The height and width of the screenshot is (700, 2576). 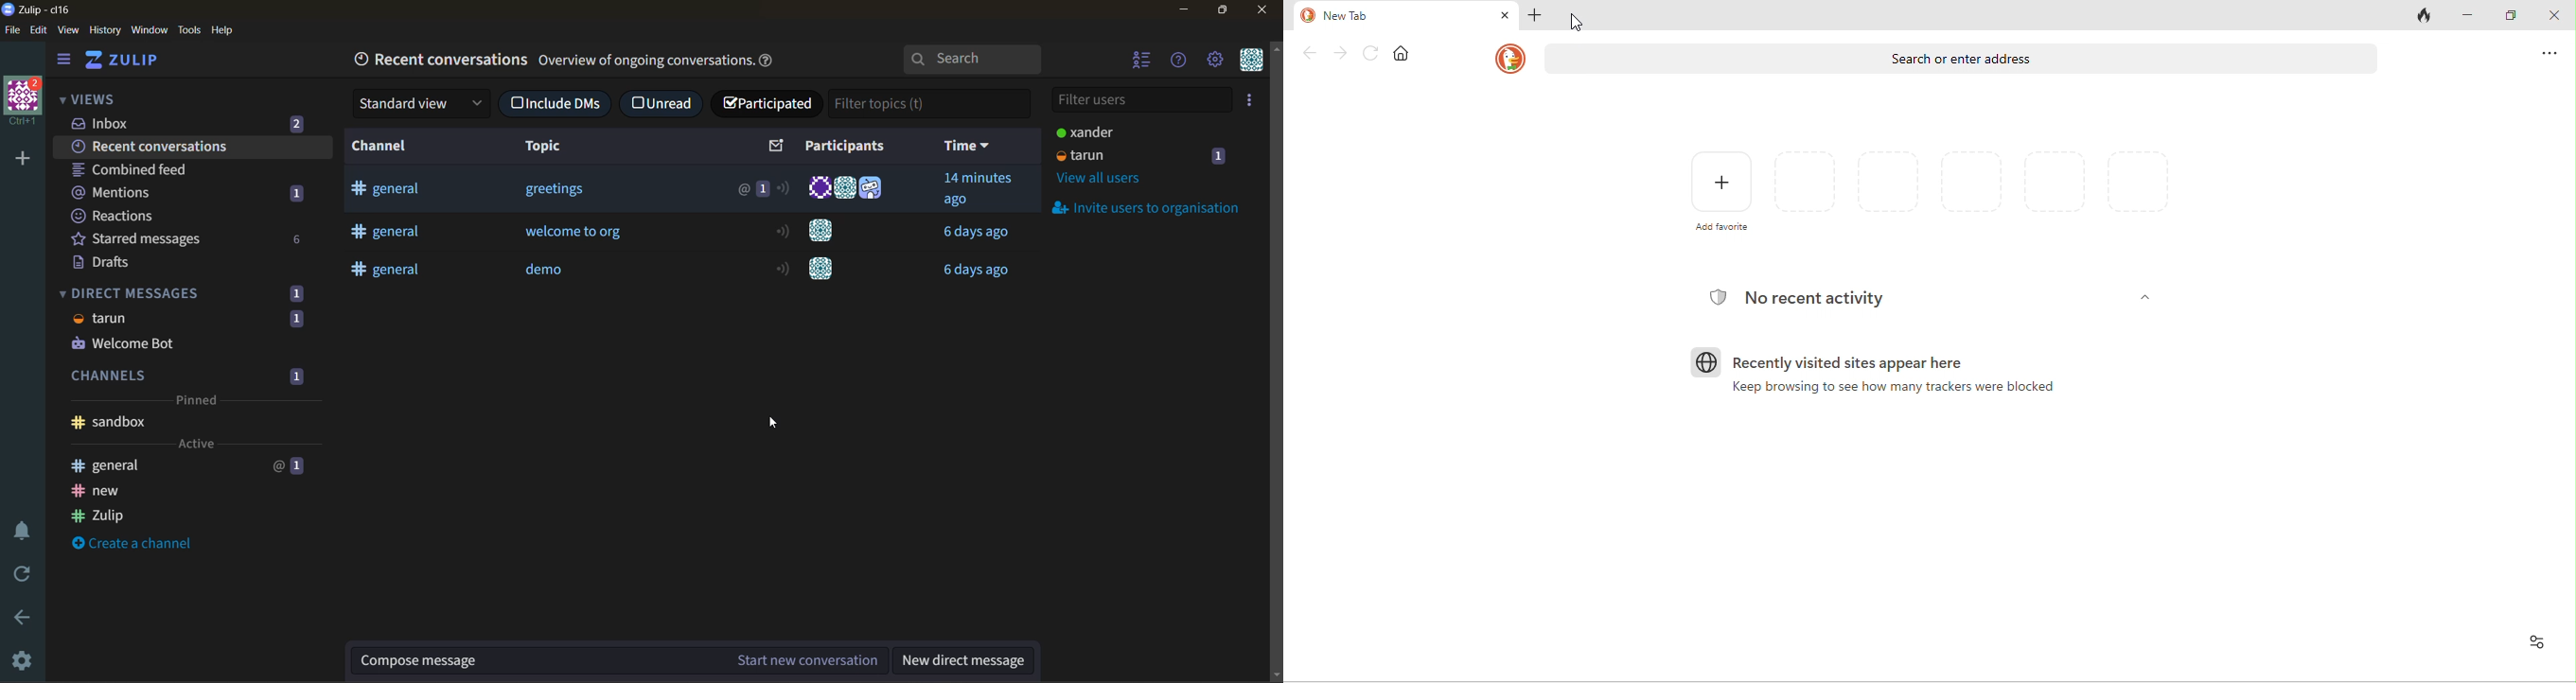 What do you see at coordinates (134, 168) in the screenshot?
I see `combined feed` at bounding box center [134, 168].